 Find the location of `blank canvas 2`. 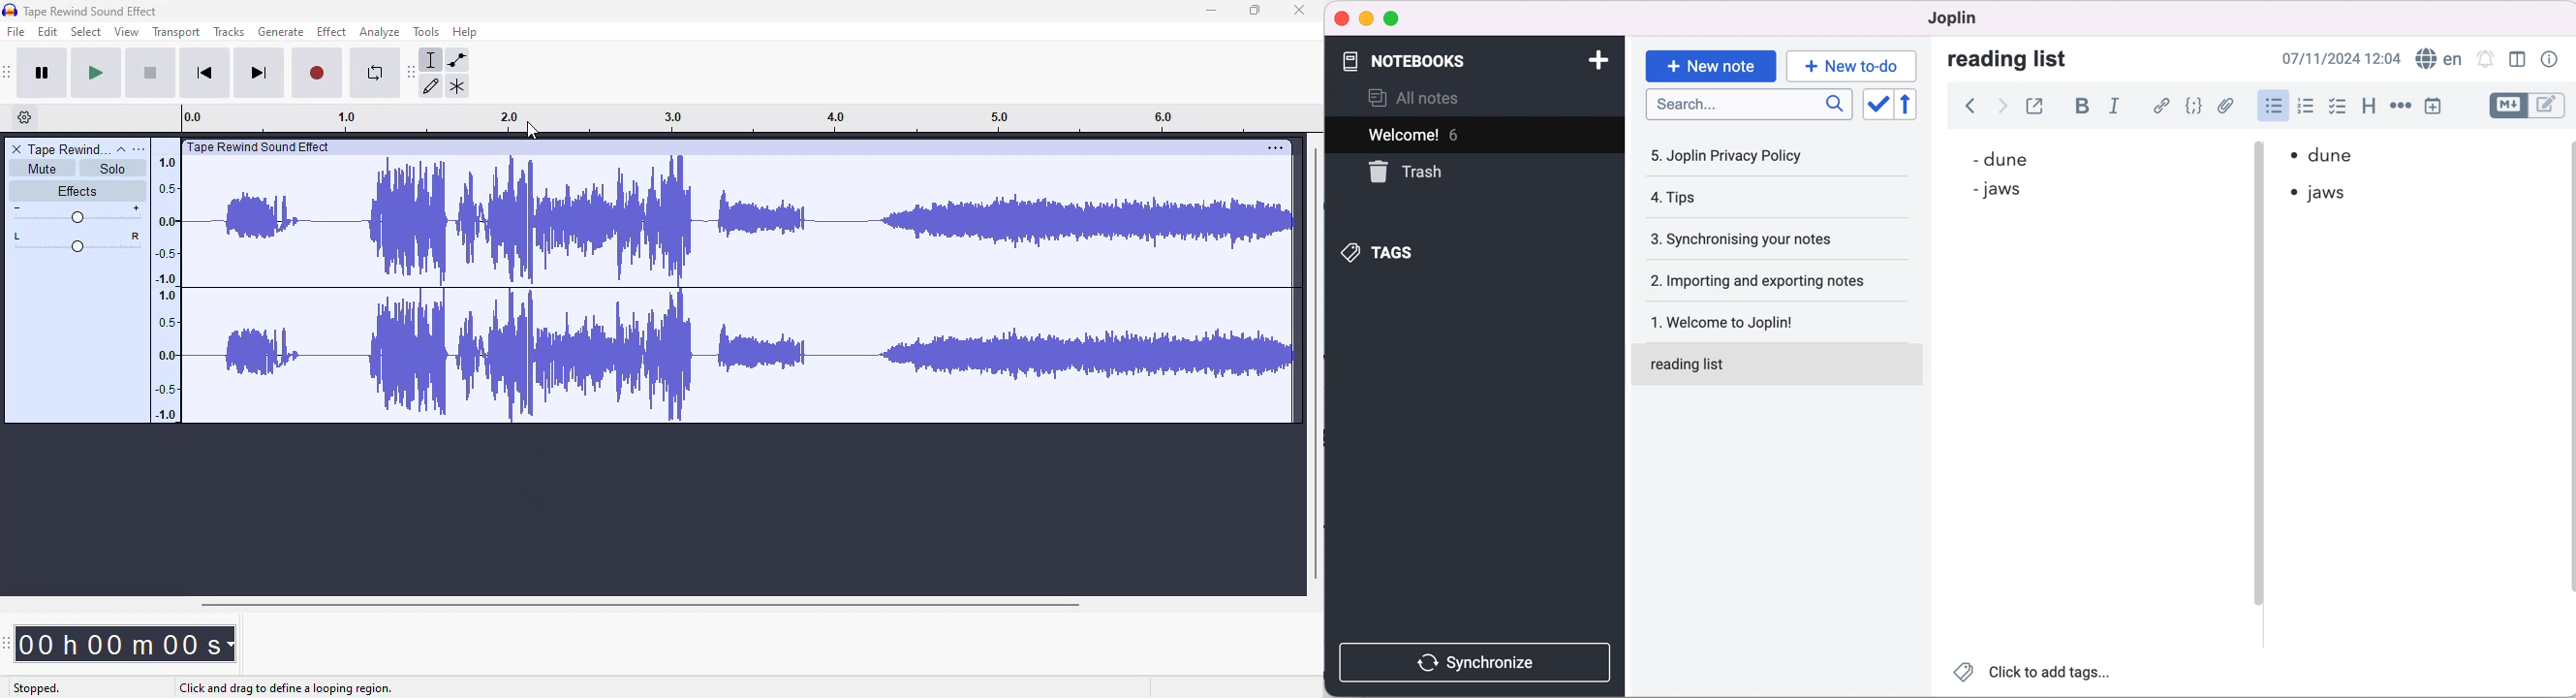

blank canvas 2 is located at coordinates (2419, 439).